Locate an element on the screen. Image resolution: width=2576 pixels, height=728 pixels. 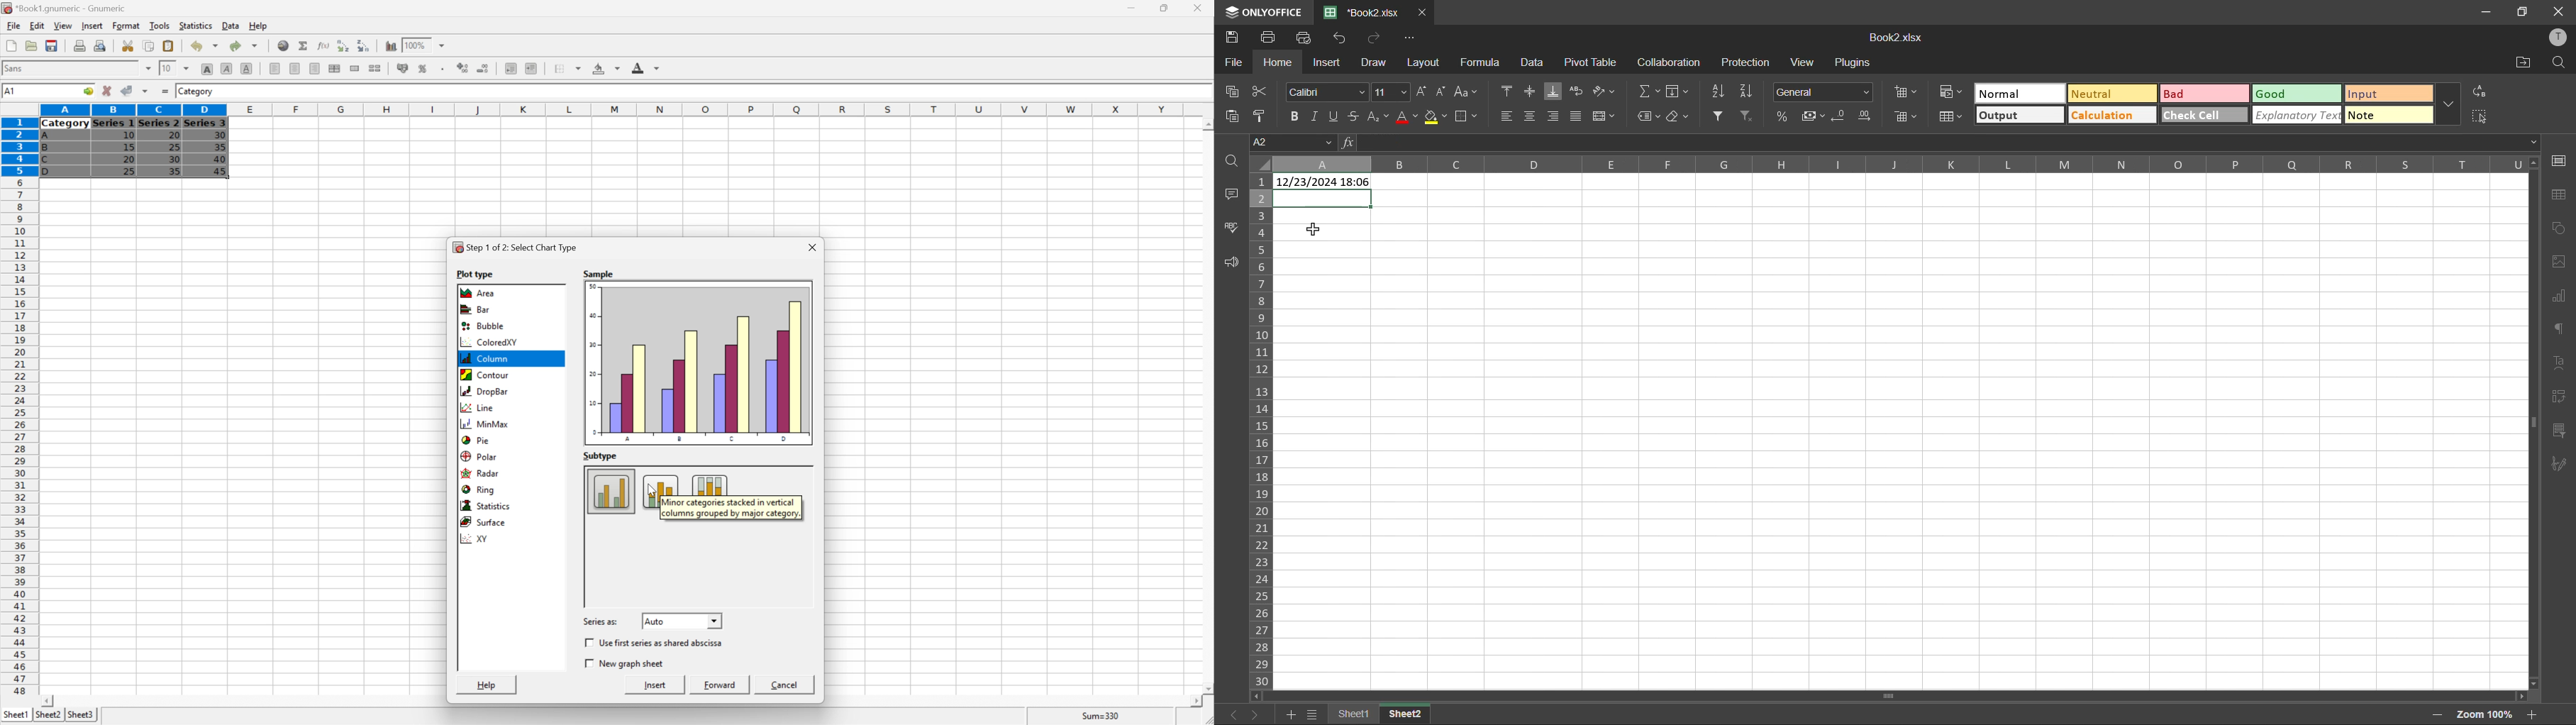
sheet 2 is located at coordinates (1408, 711).